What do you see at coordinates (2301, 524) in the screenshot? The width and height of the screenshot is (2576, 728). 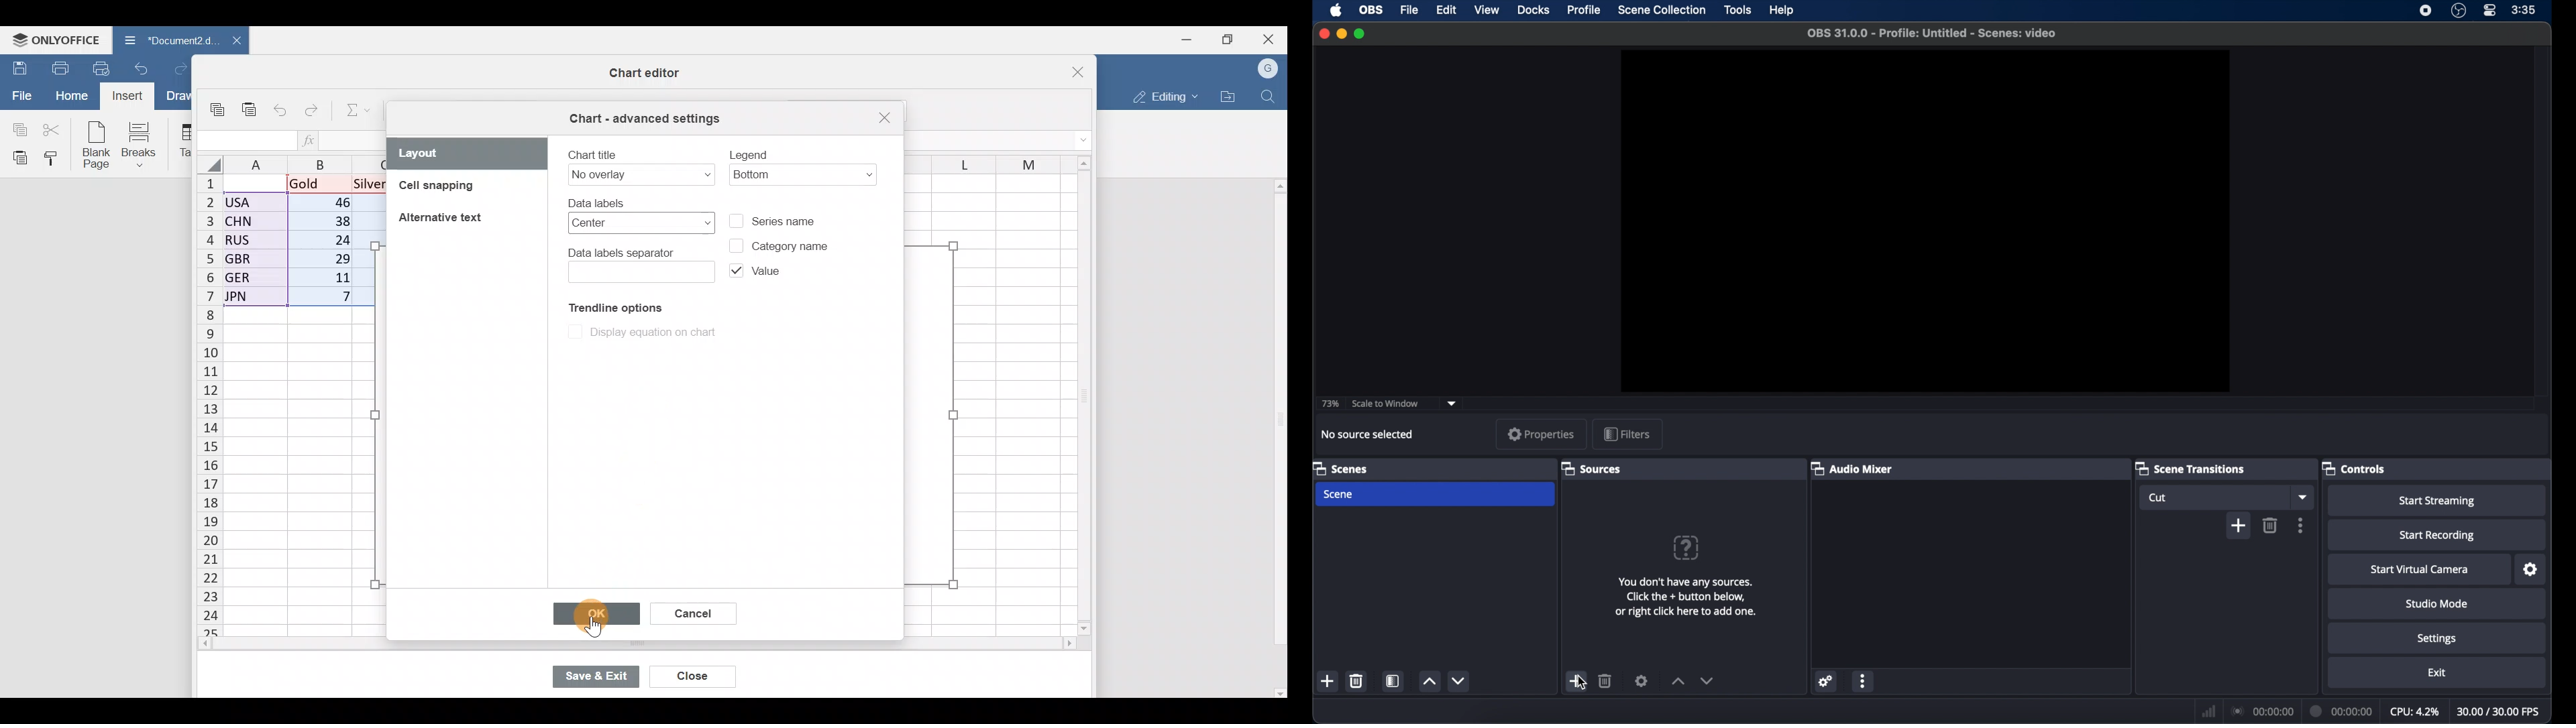 I see `more options` at bounding box center [2301, 524].